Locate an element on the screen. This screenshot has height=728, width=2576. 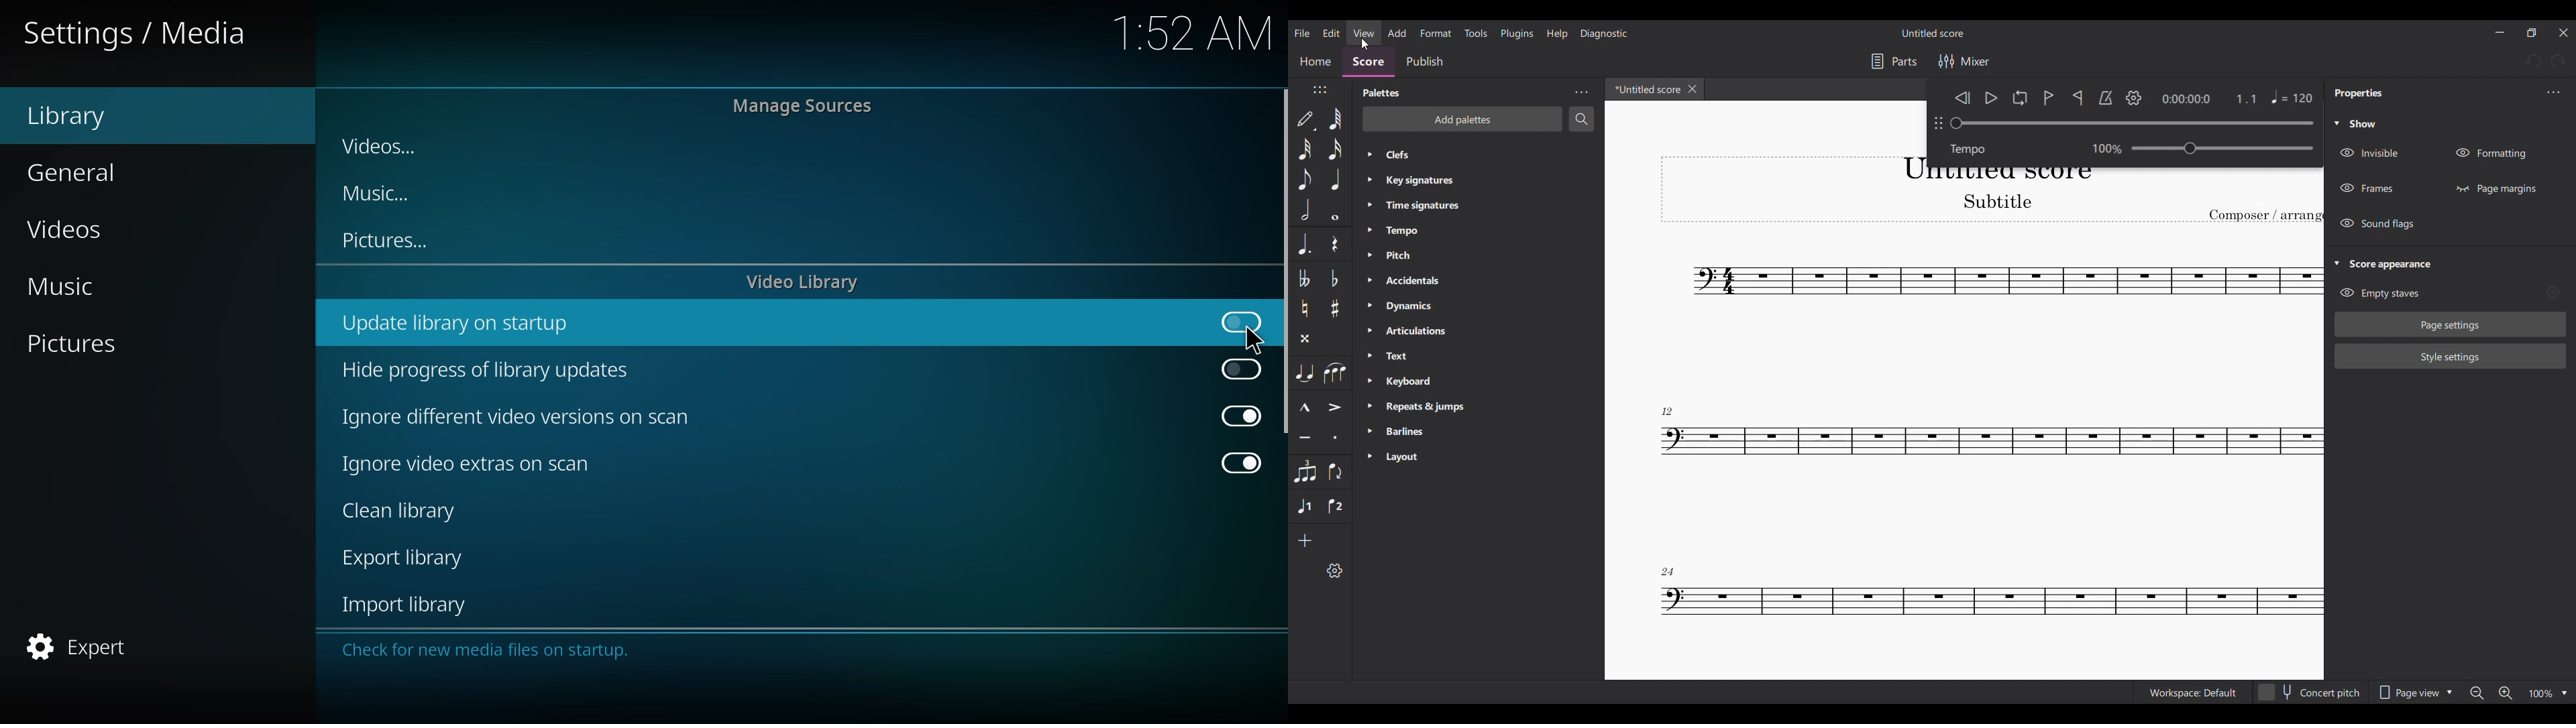
pictures is located at coordinates (79, 345).